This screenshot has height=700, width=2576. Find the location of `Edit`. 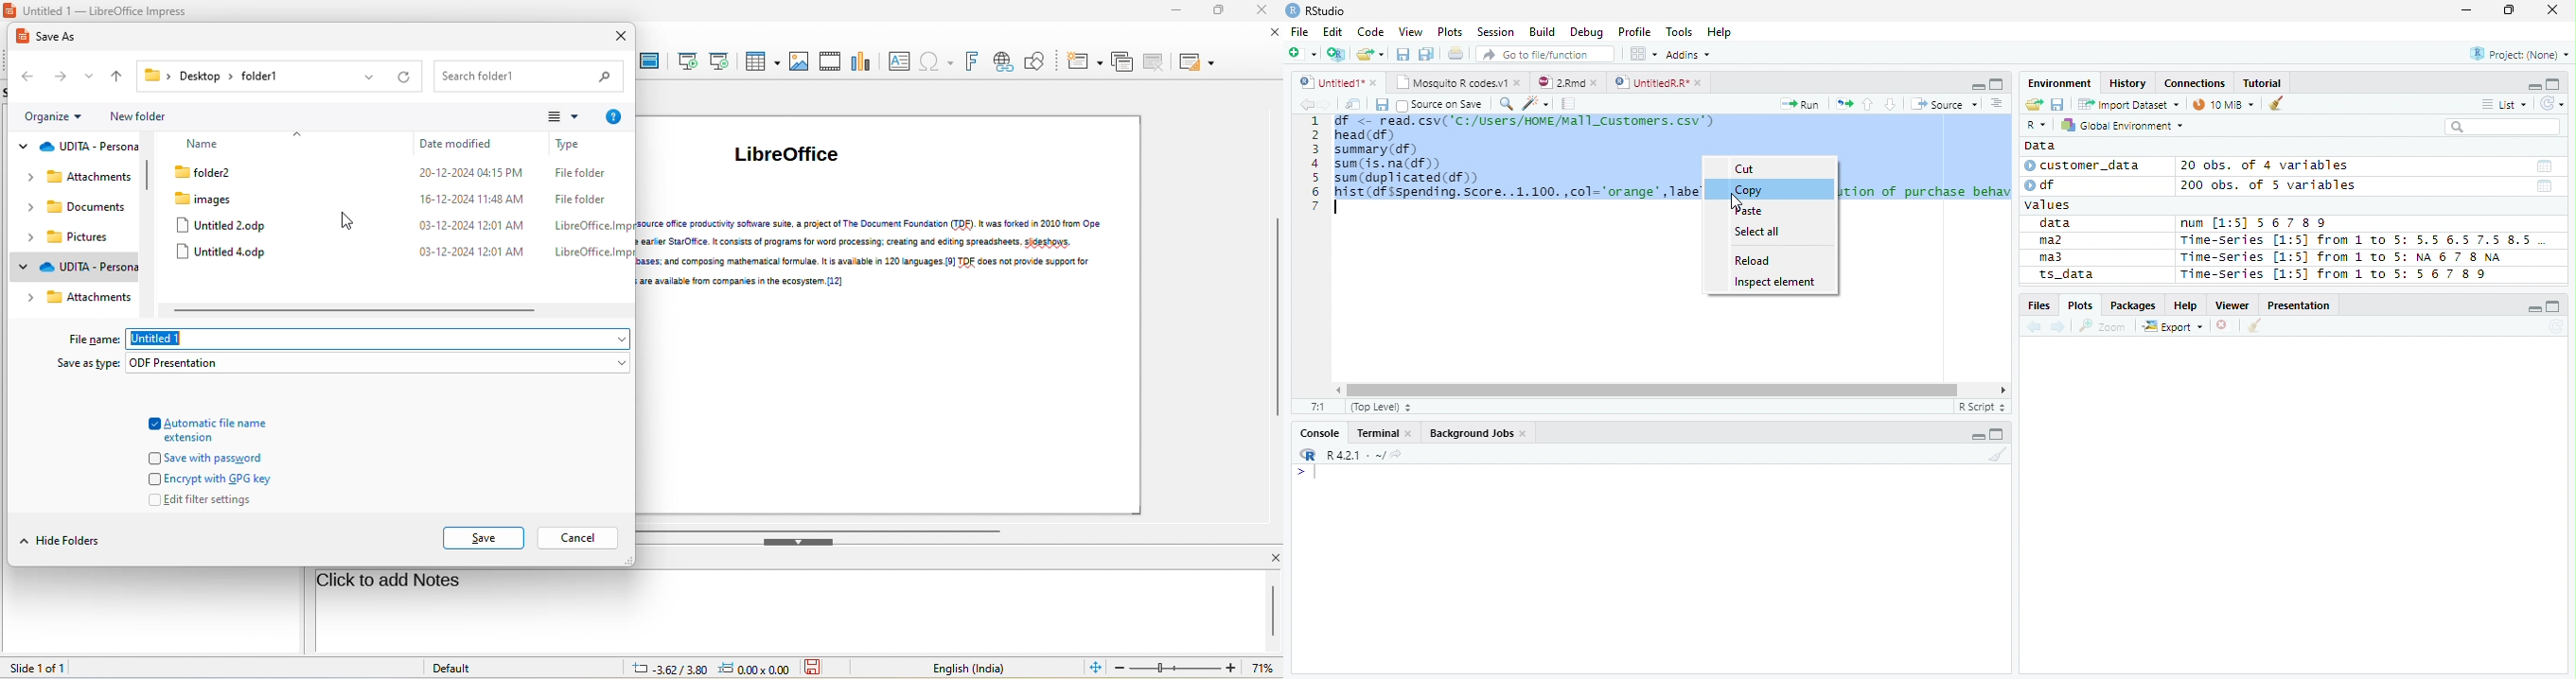

Edit is located at coordinates (1332, 30).